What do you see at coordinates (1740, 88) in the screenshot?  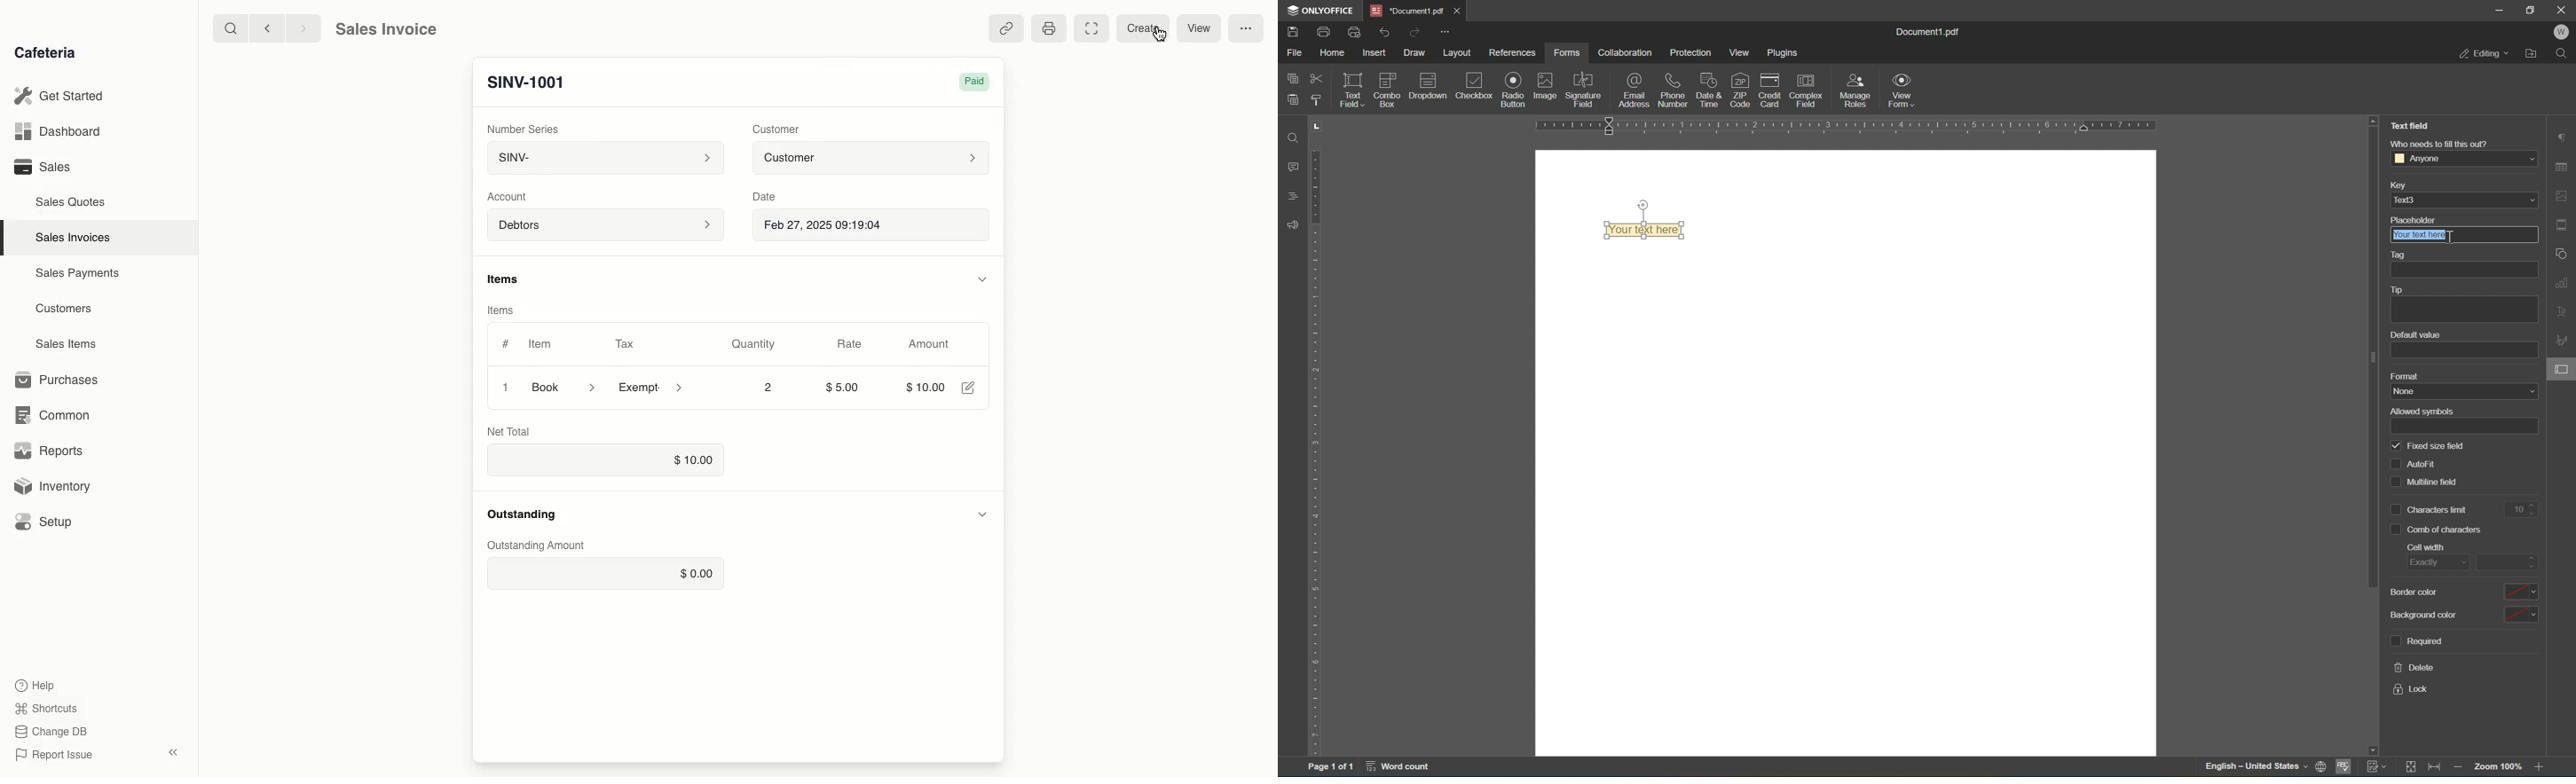 I see `ZIP code` at bounding box center [1740, 88].